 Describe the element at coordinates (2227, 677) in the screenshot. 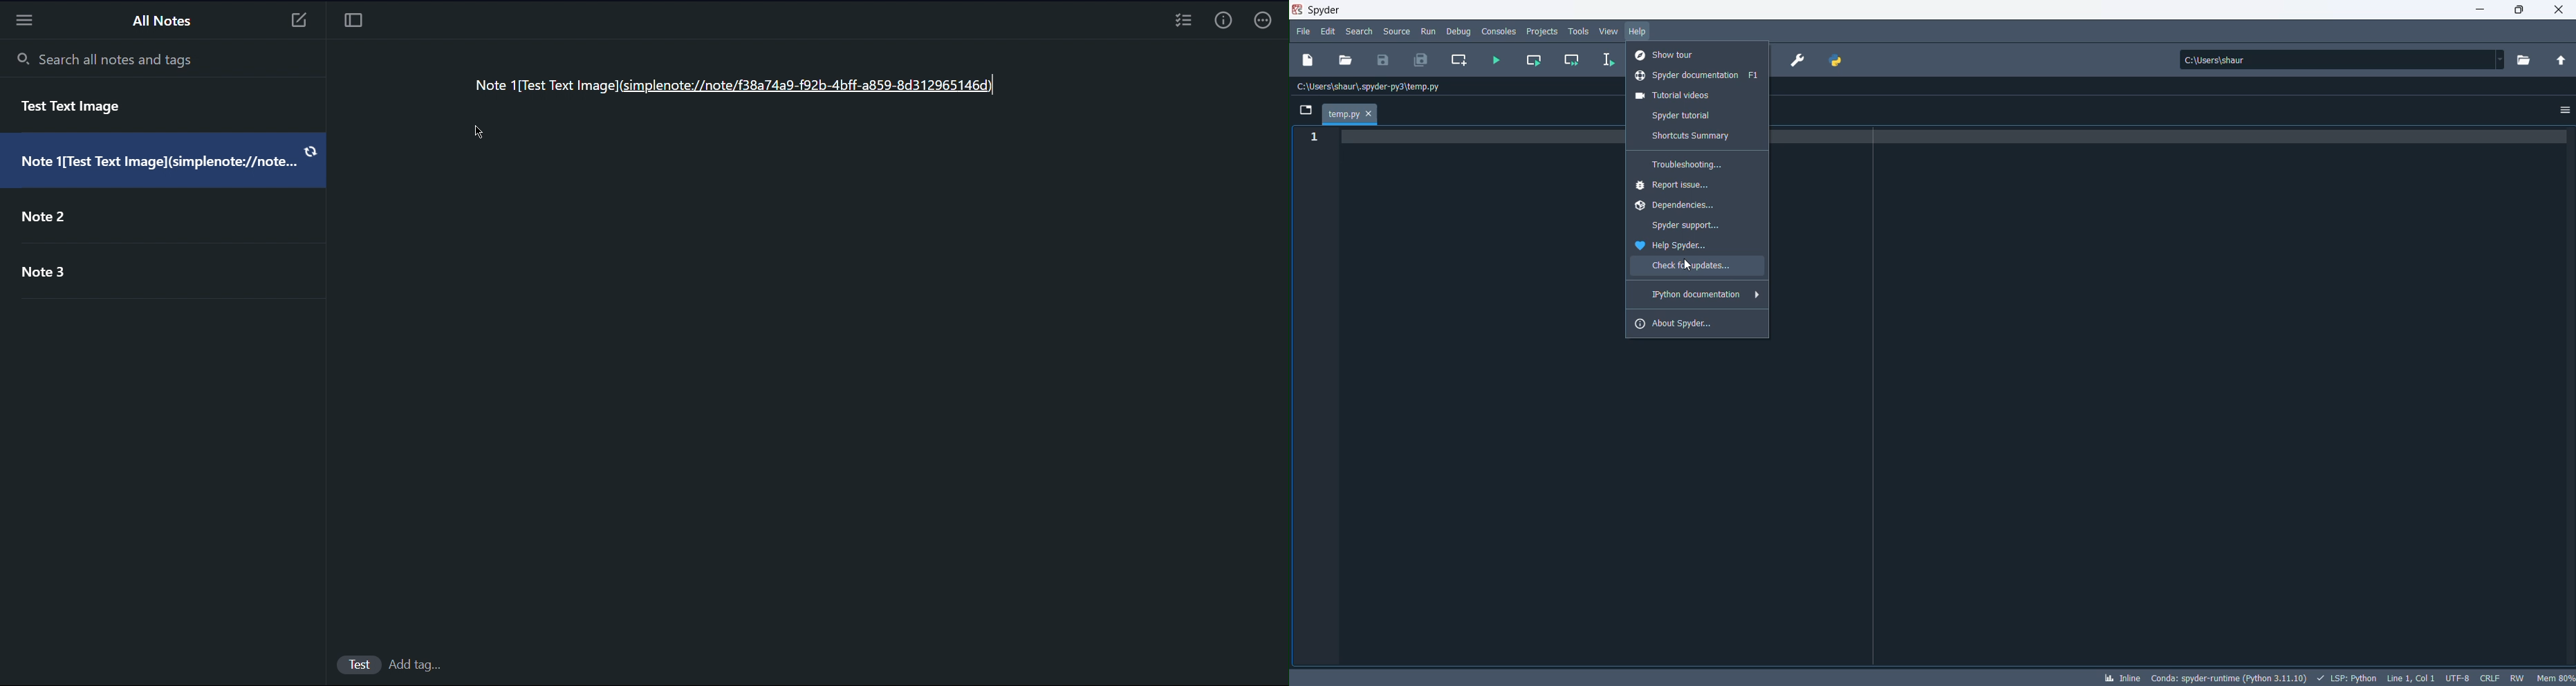

I see `SPYDER VERSION` at that location.